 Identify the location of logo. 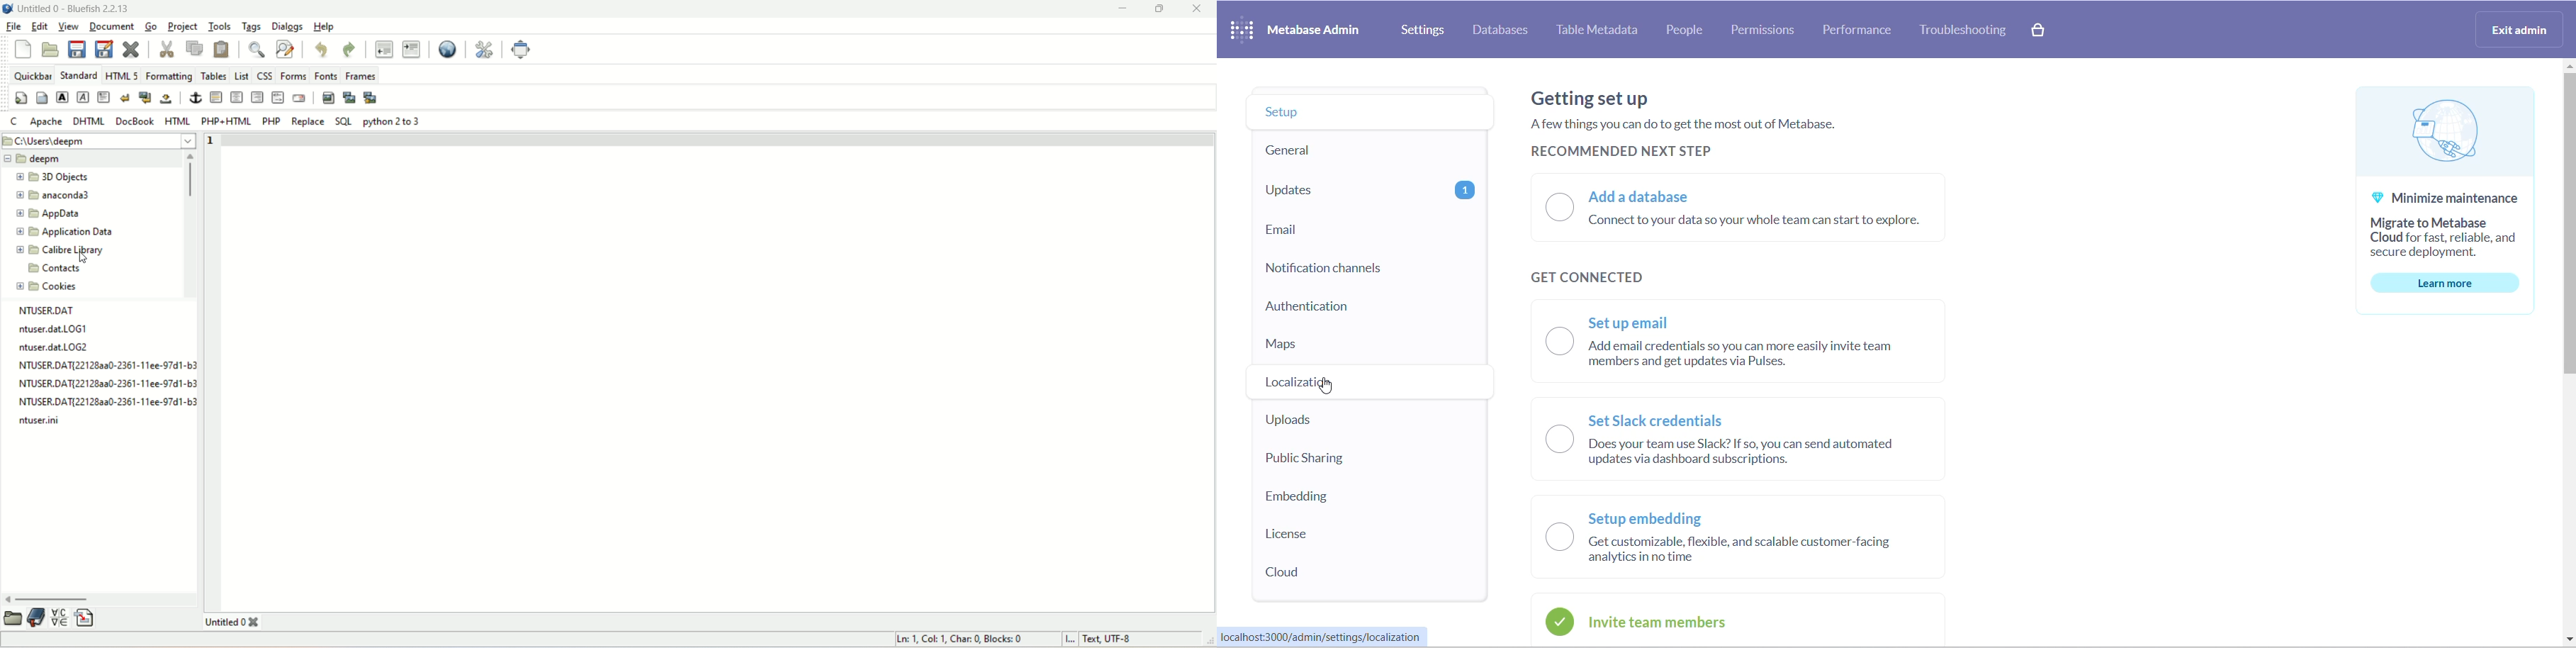
(2434, 135).